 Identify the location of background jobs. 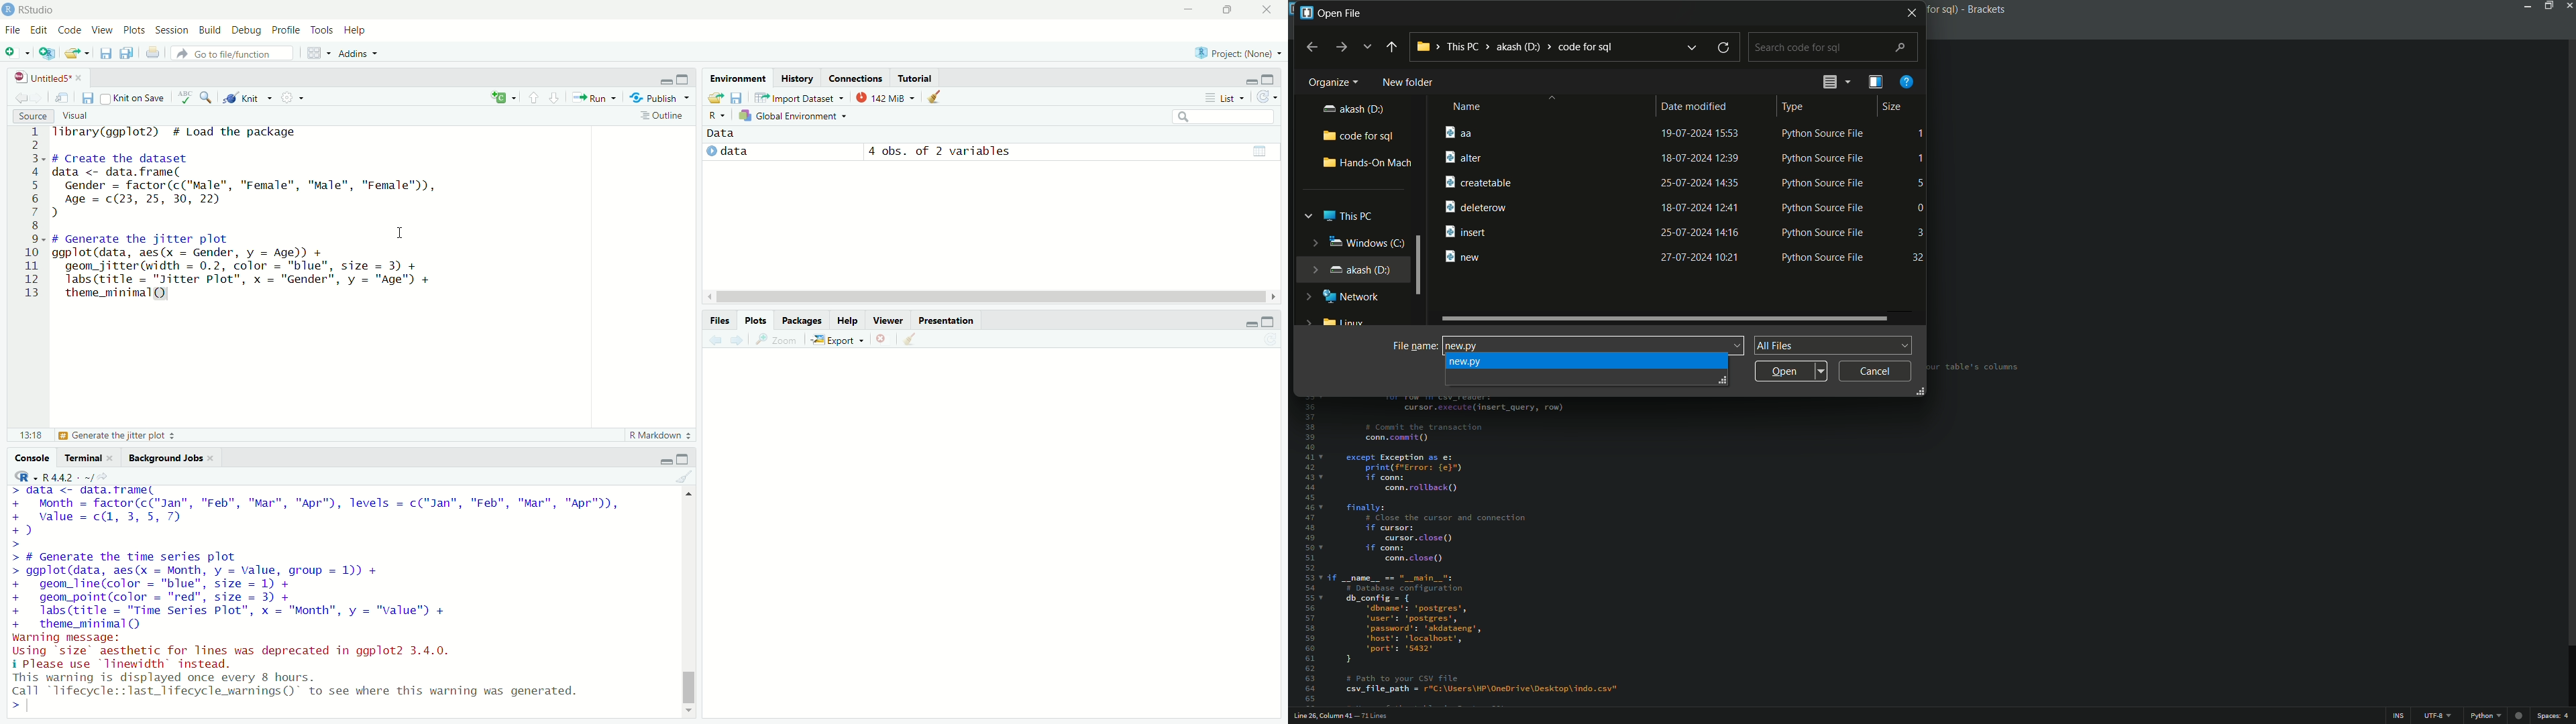
(166, 456).